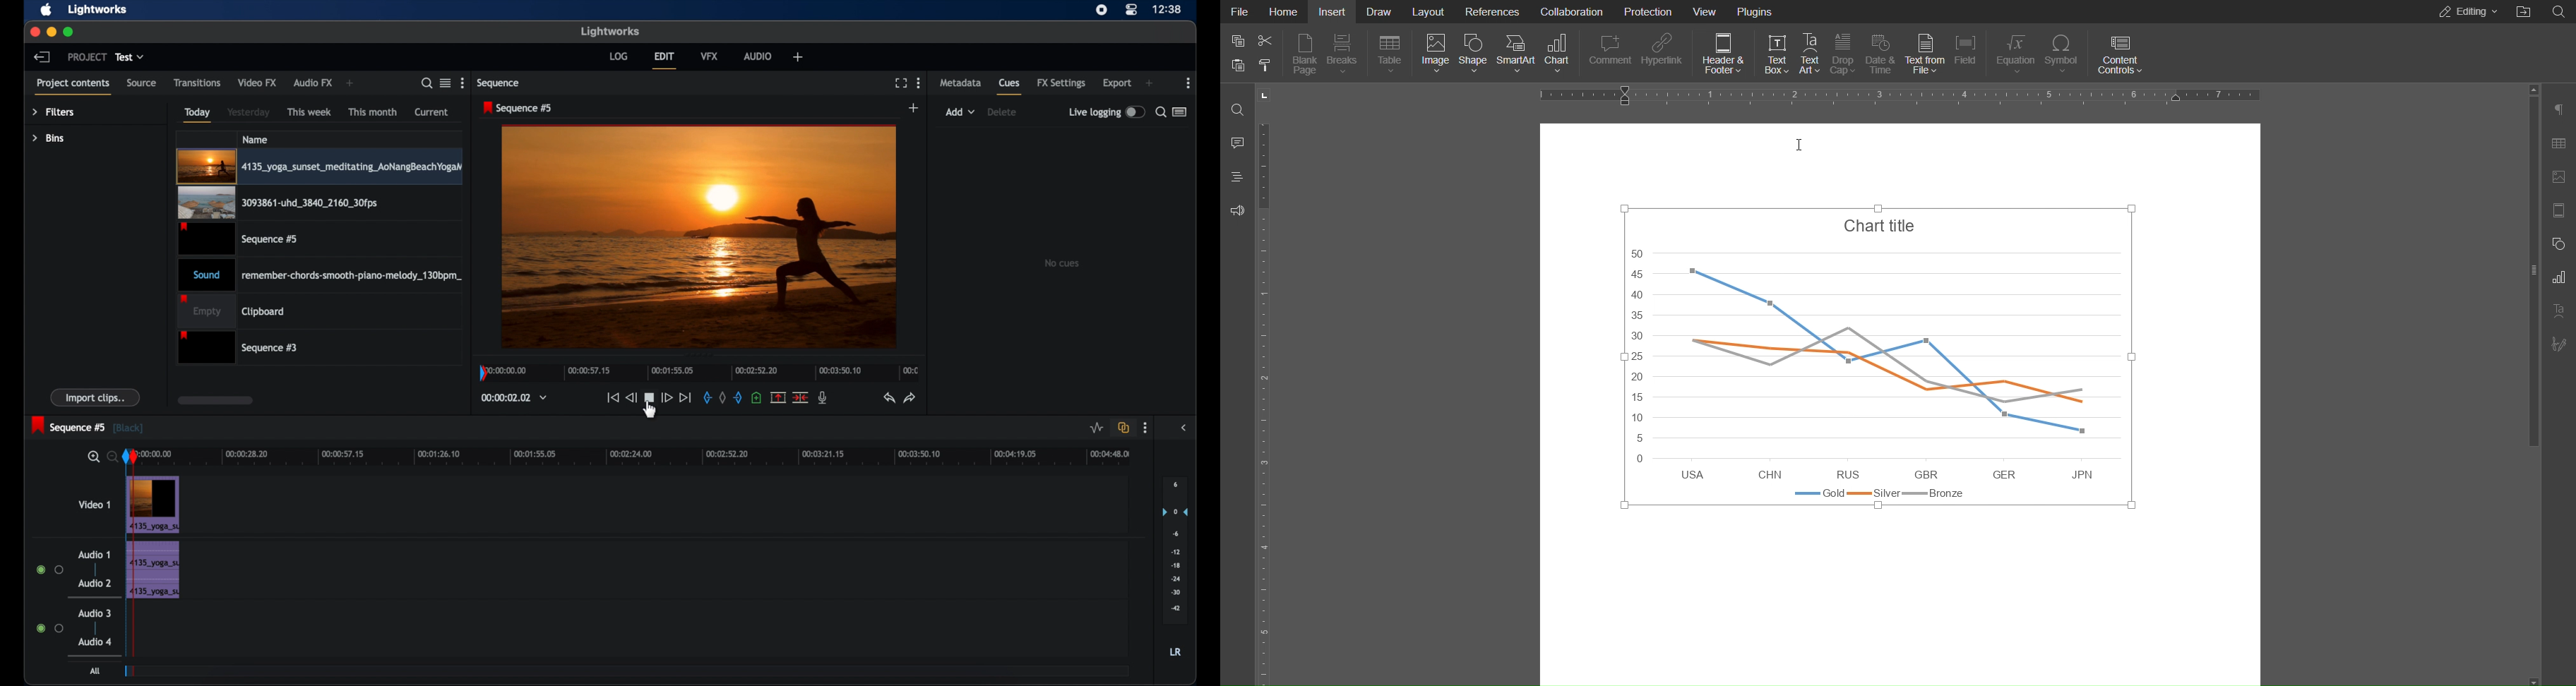 This screenshot has height=700, width=2576. Describe the element at coordinates (34, 30) in the screenshot. I see `close` at that location.